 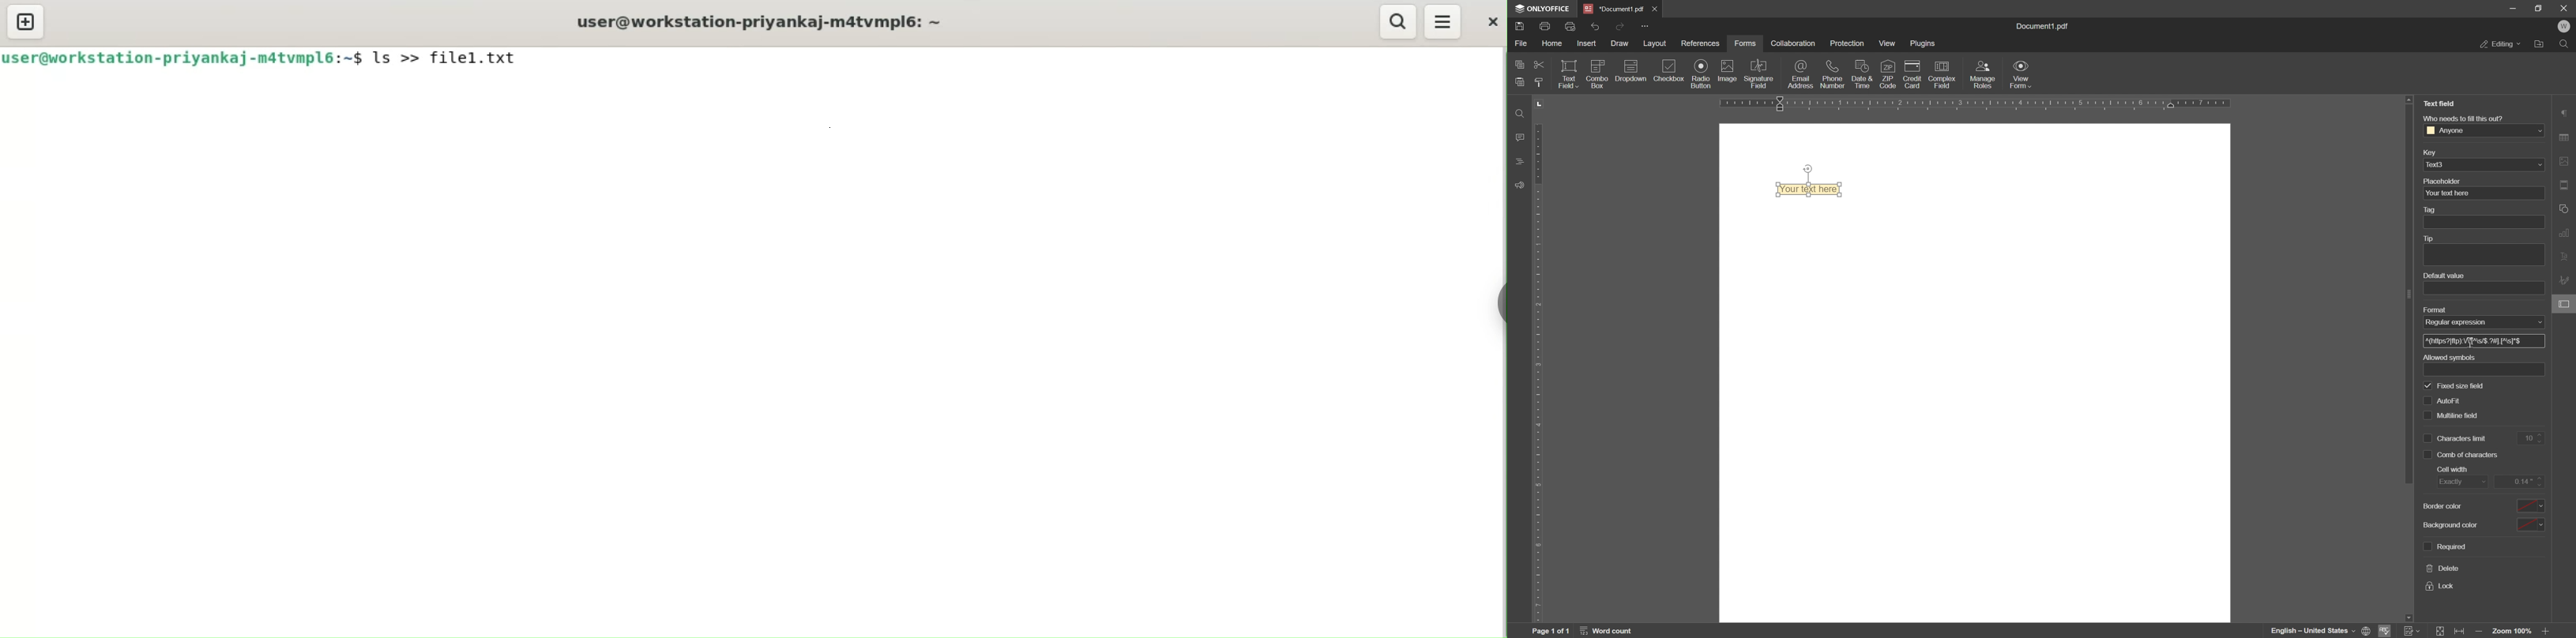 What do you see at coordinates (2440, 104) in the screenshot?
I see `text field` at bounding box center [2440, 104].